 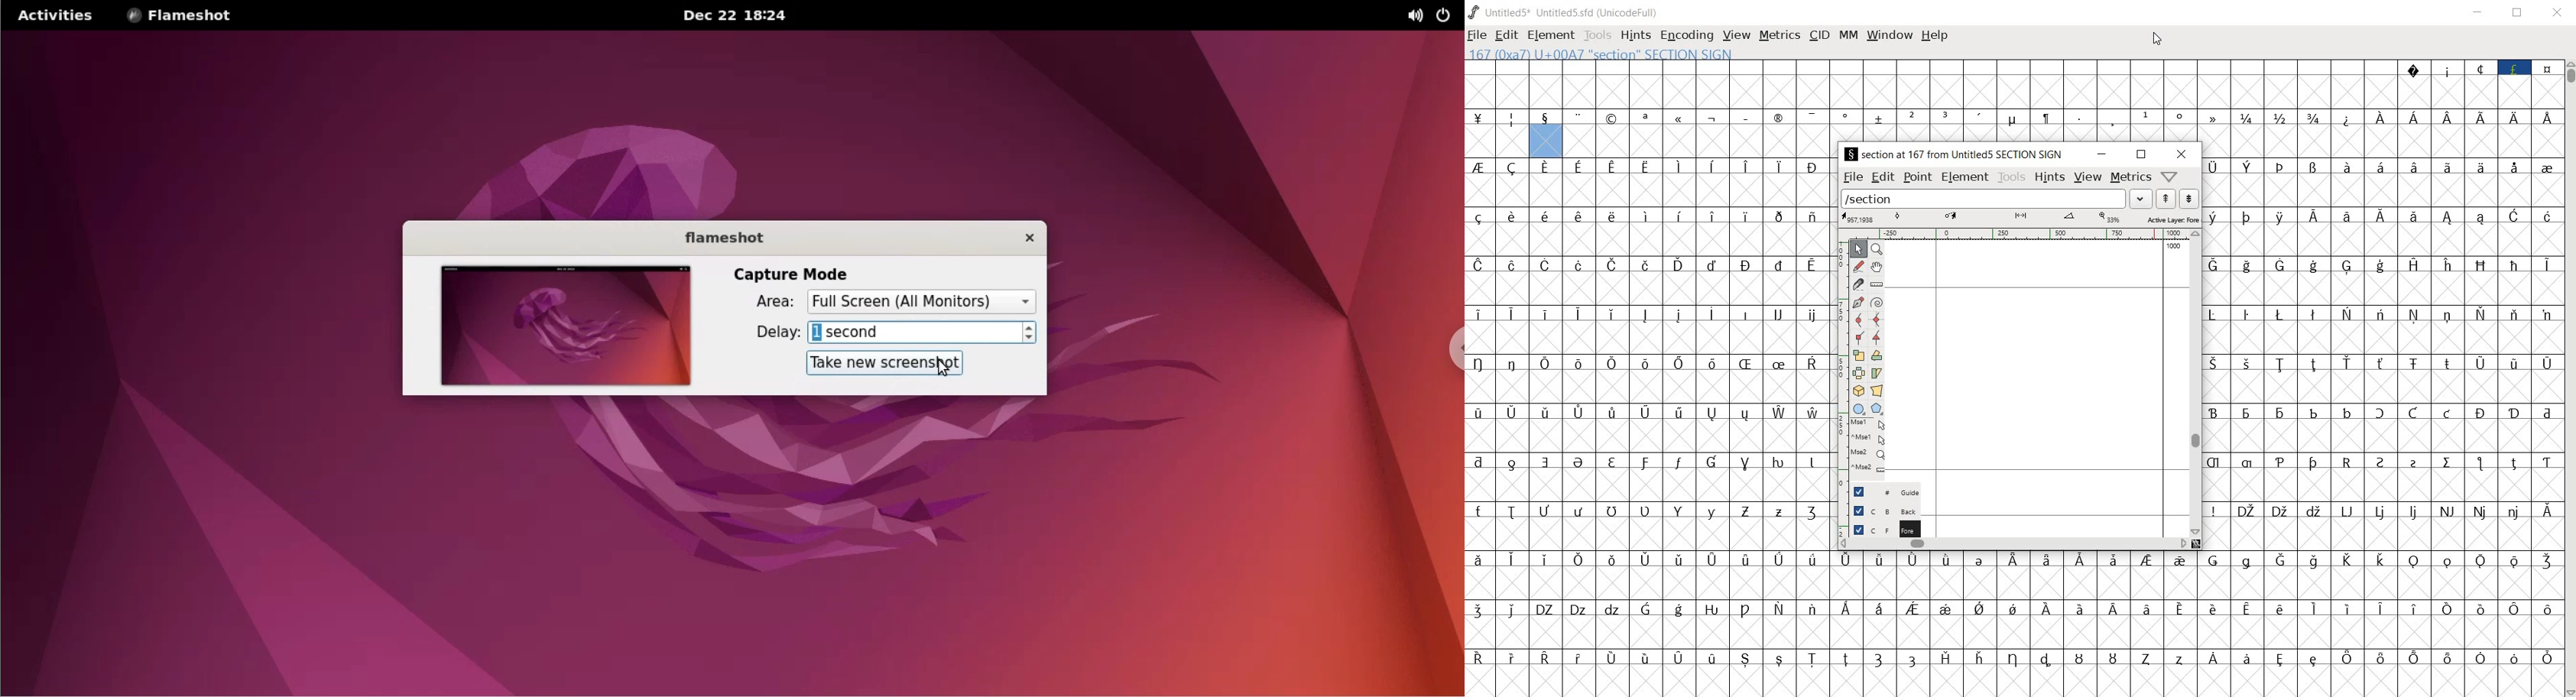 What do you see at coordinates (2380, 191) in the screenshot?
I see `empty cells` at bounding box center [2380, 191].